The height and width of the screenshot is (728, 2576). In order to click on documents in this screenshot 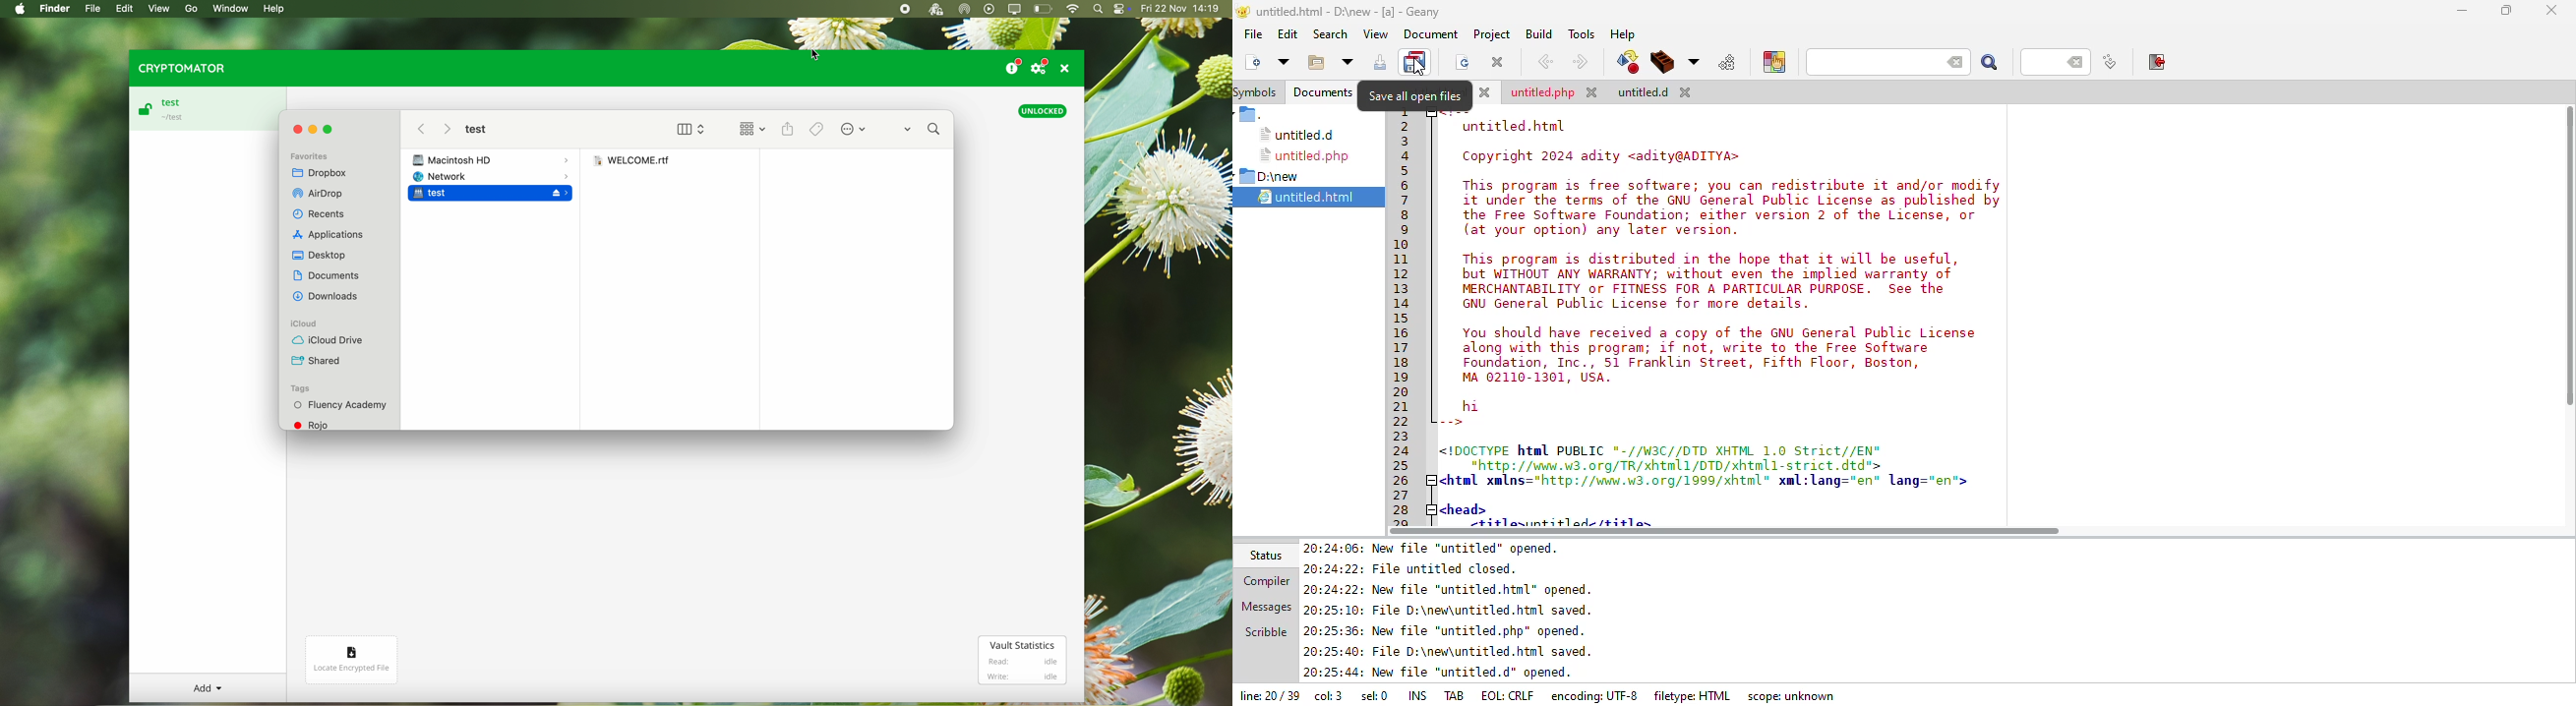, I will do `click(1322, 92)`.